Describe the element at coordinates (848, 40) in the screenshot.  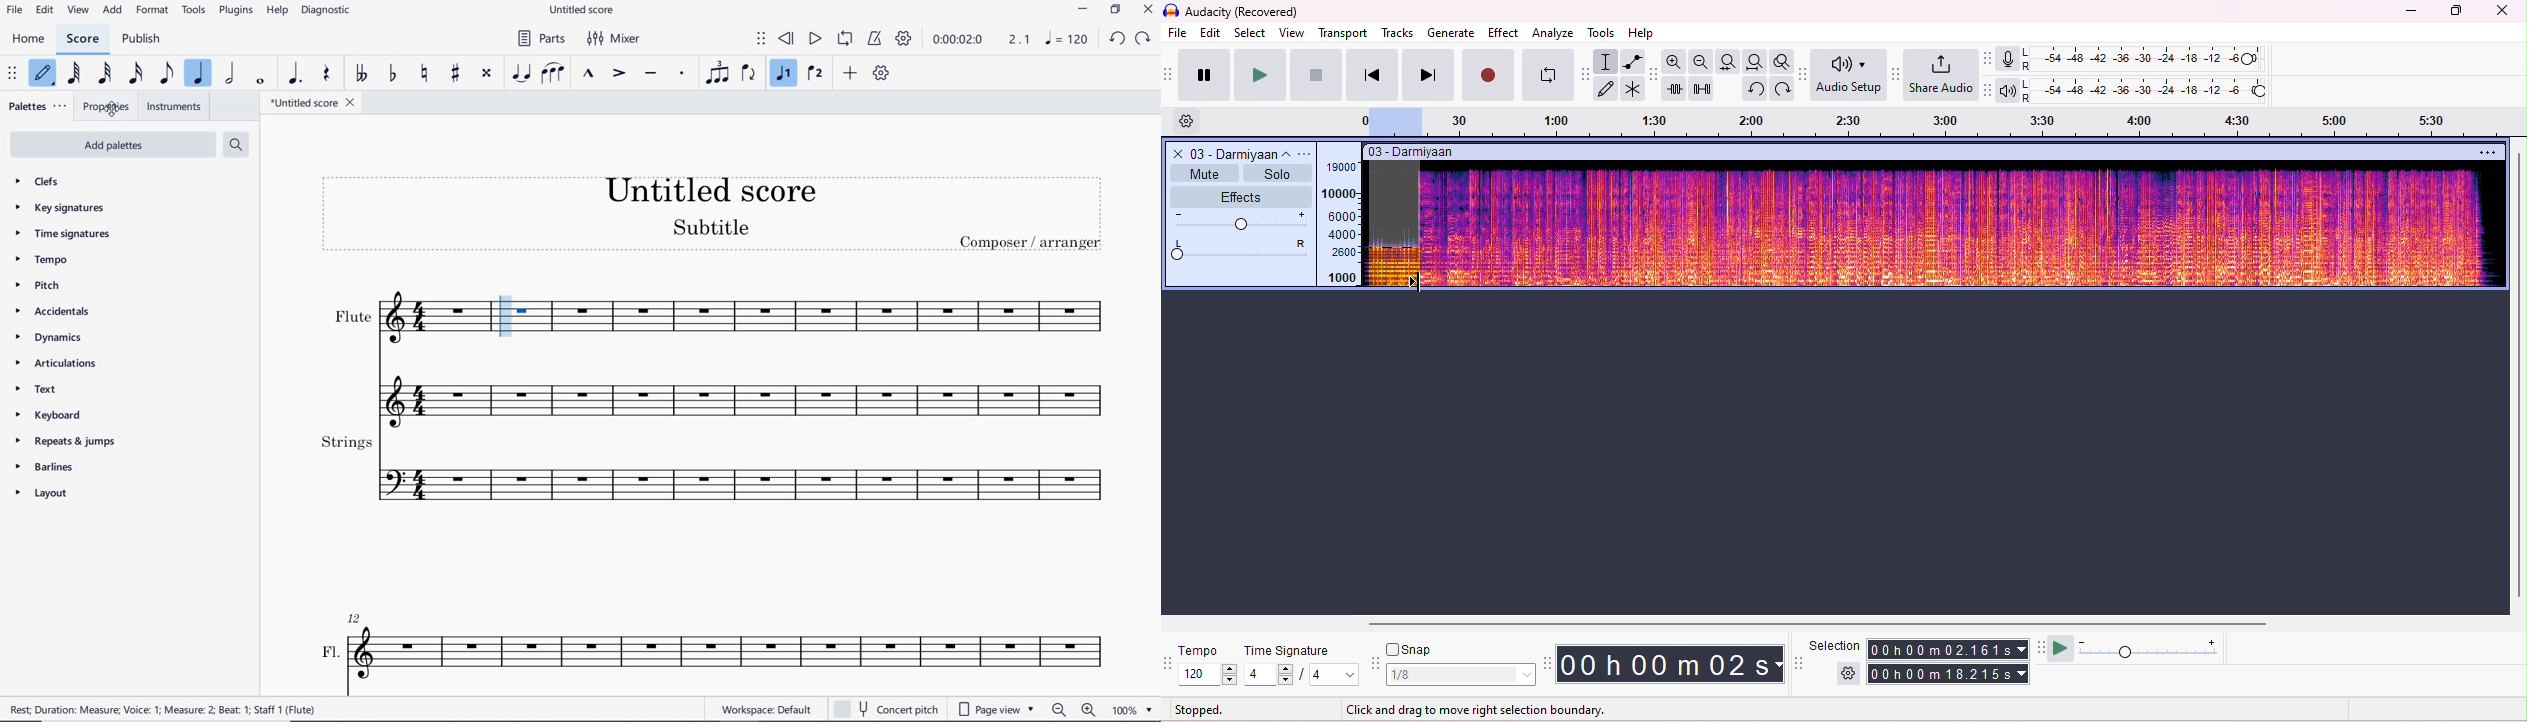
I see `LOOP PLAYBACK` at that location.